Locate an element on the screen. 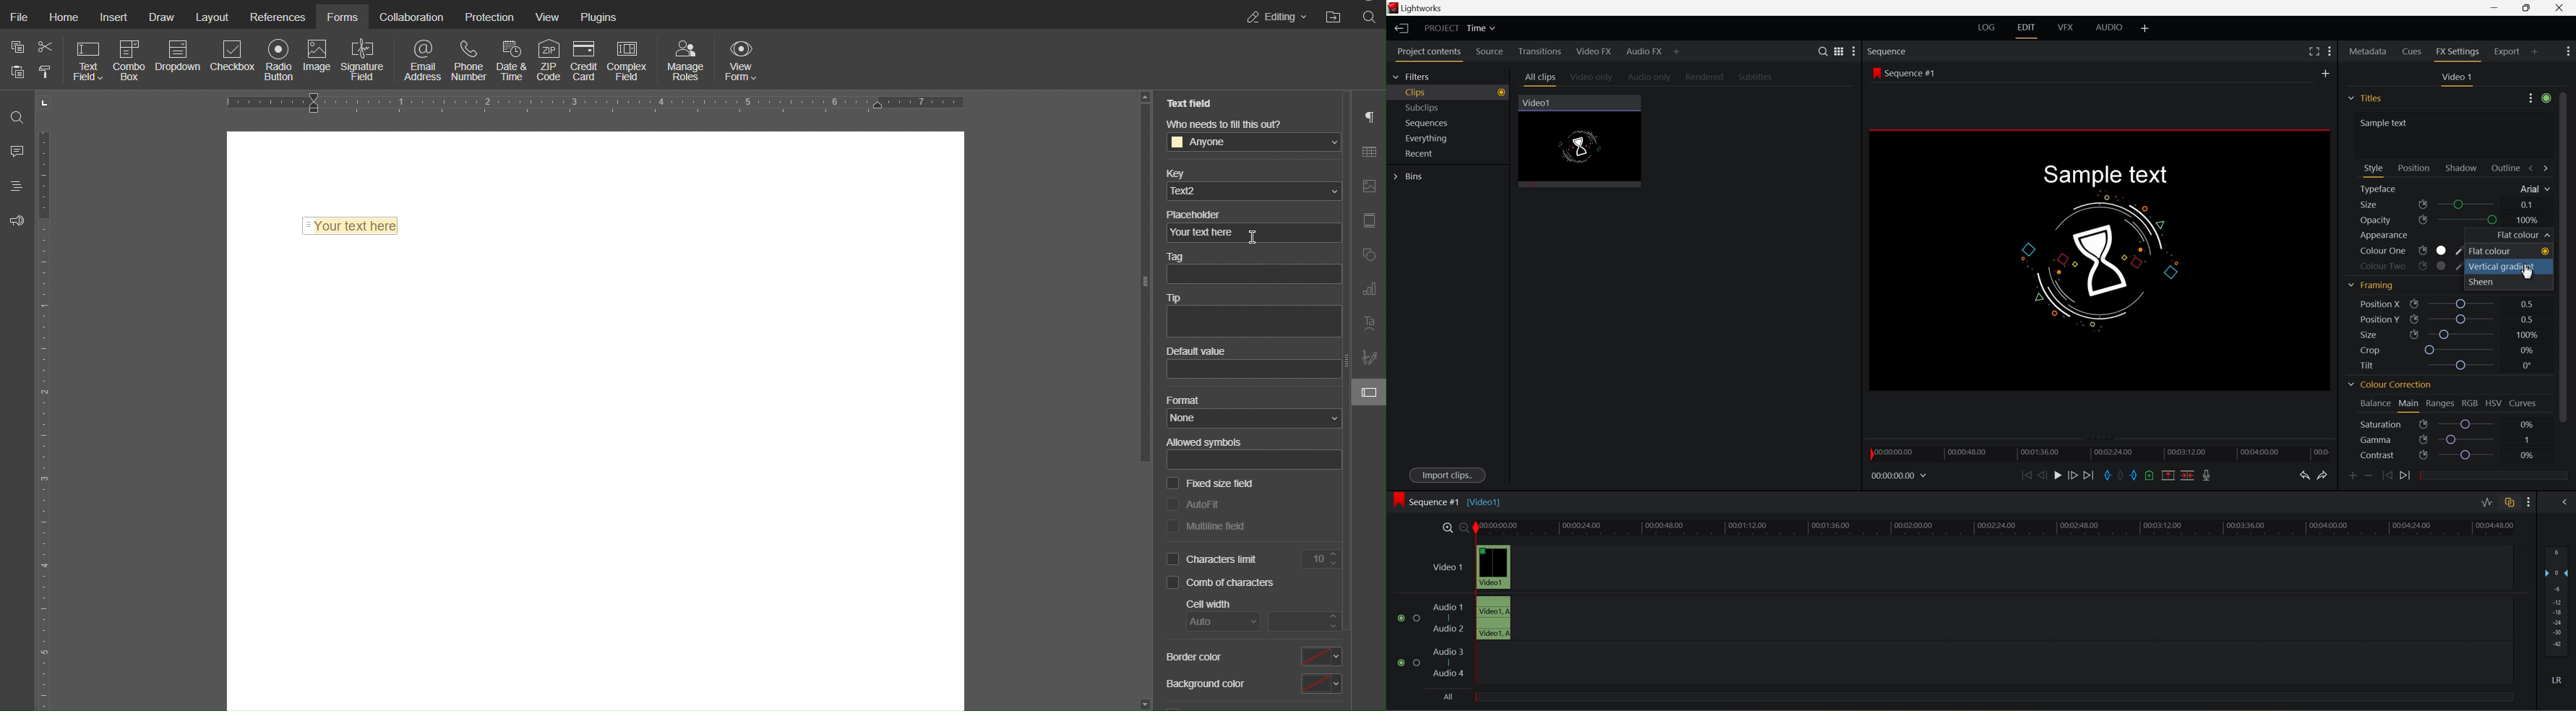 This screenshot has height=728, width=2576. projects controls is located at coordinates (1432, 53).